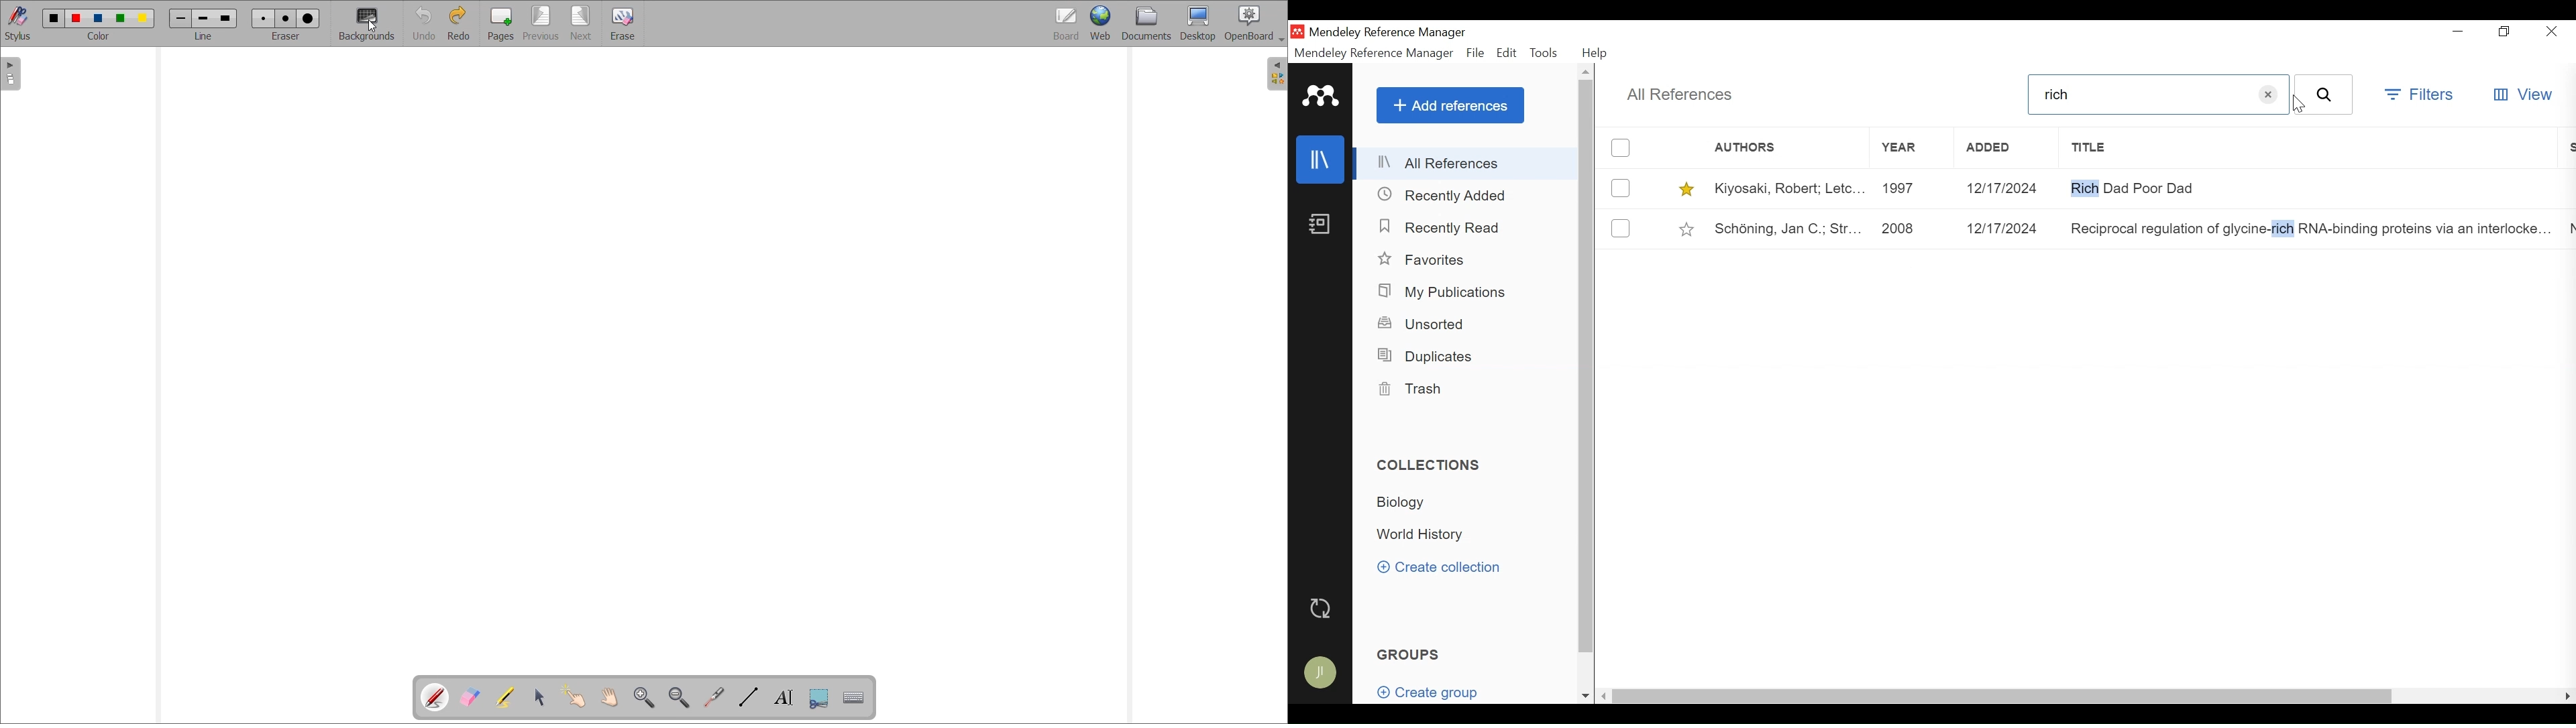 The width and height of the screenshot is (2576, 728). I want to click on Create Group, so click(1426, 688).